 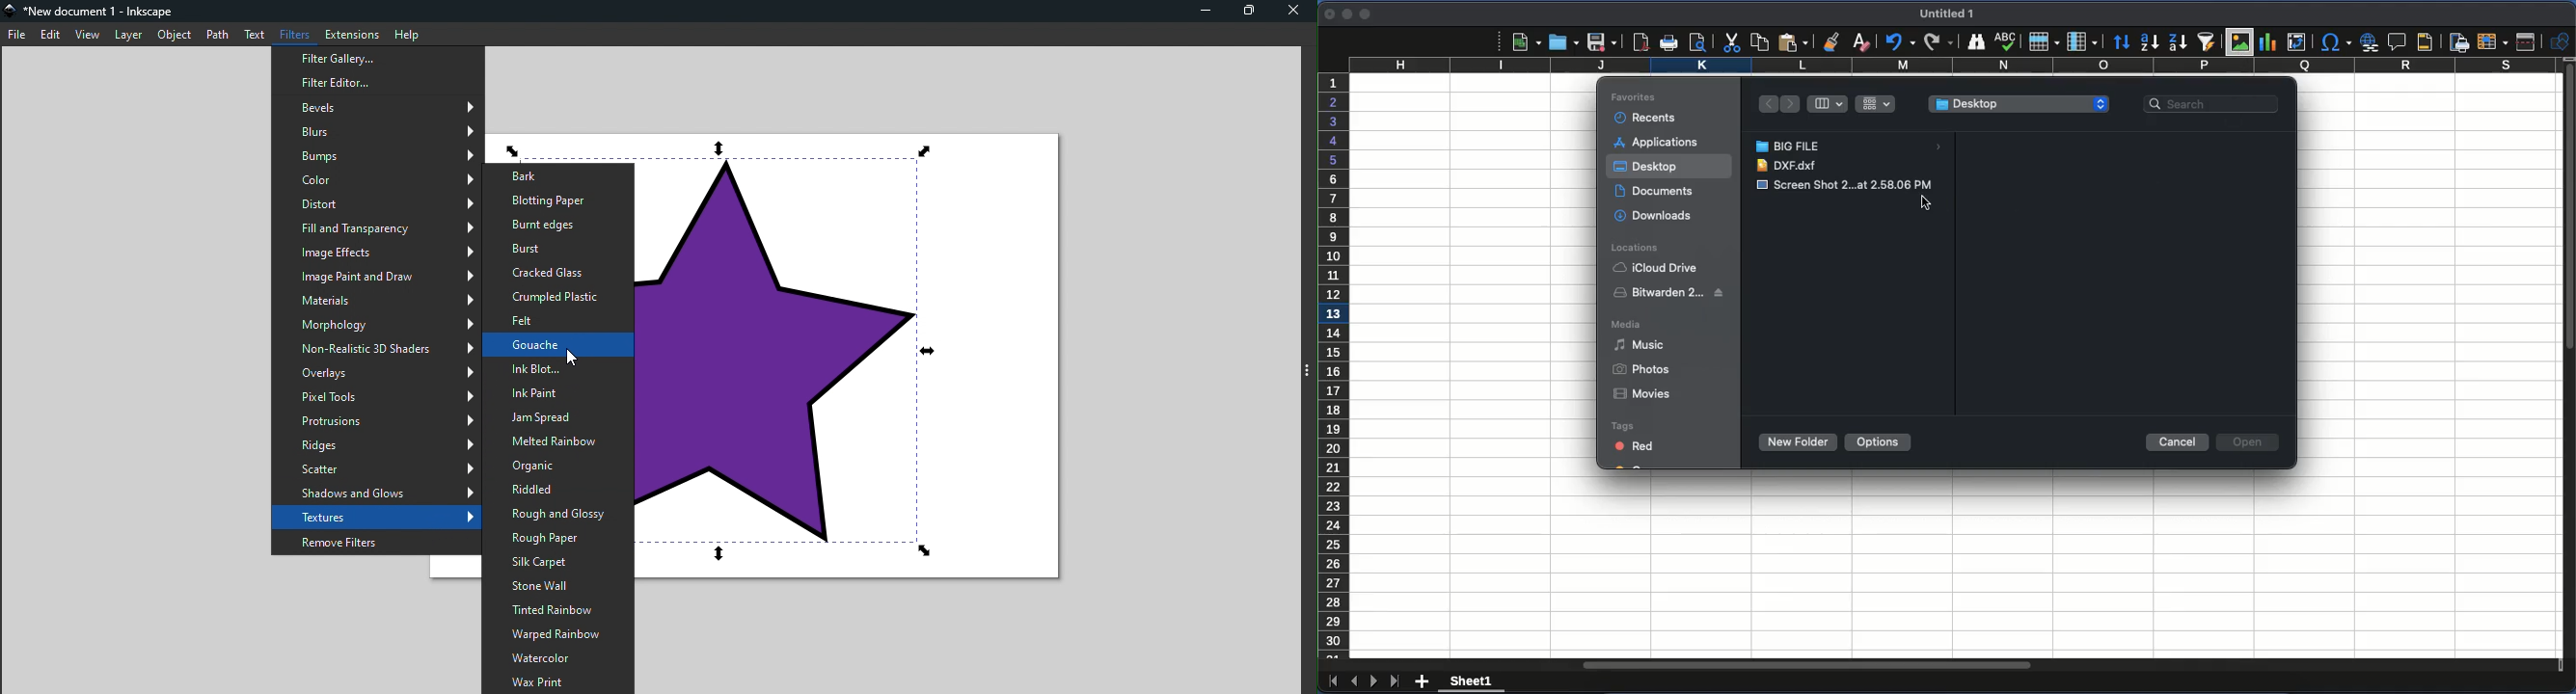 What do you see at coordinates (2296, 42) in the screenshot?
I see `pivot table` at bounding box center [2296, 42].